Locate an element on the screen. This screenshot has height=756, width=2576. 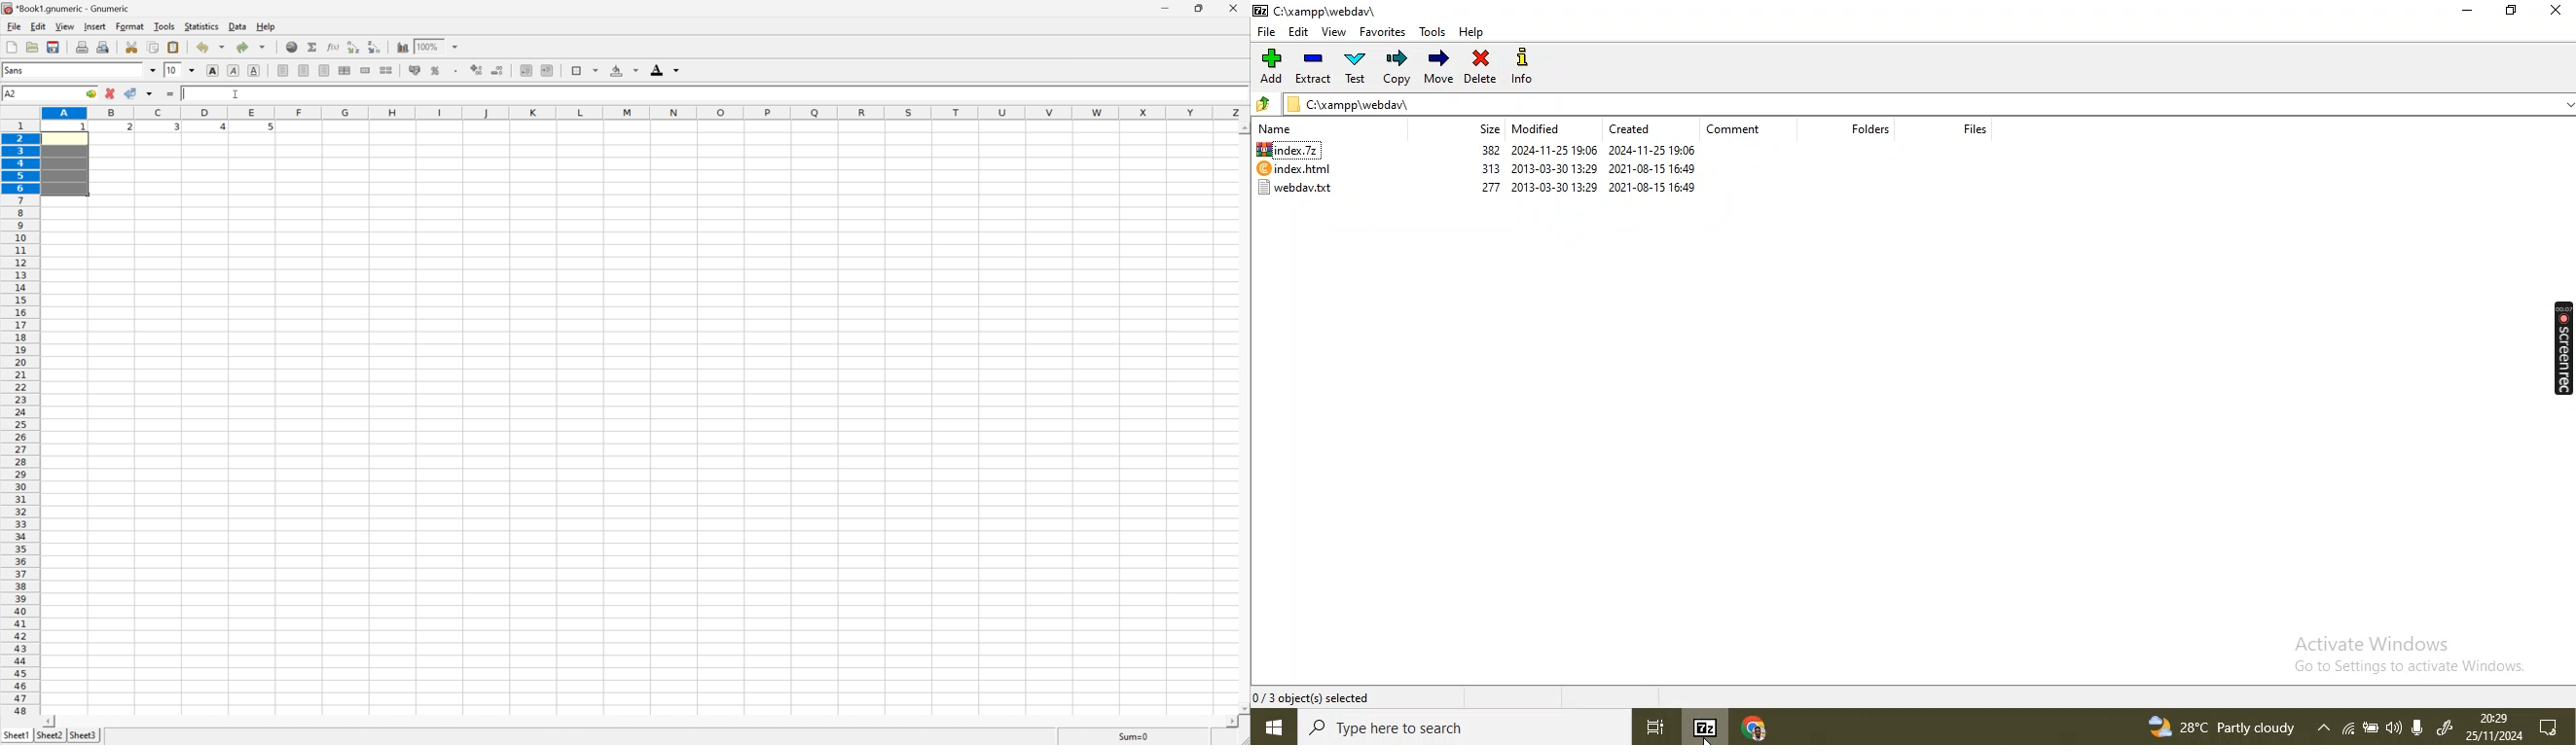
italic is located at coordinates (234, 70).